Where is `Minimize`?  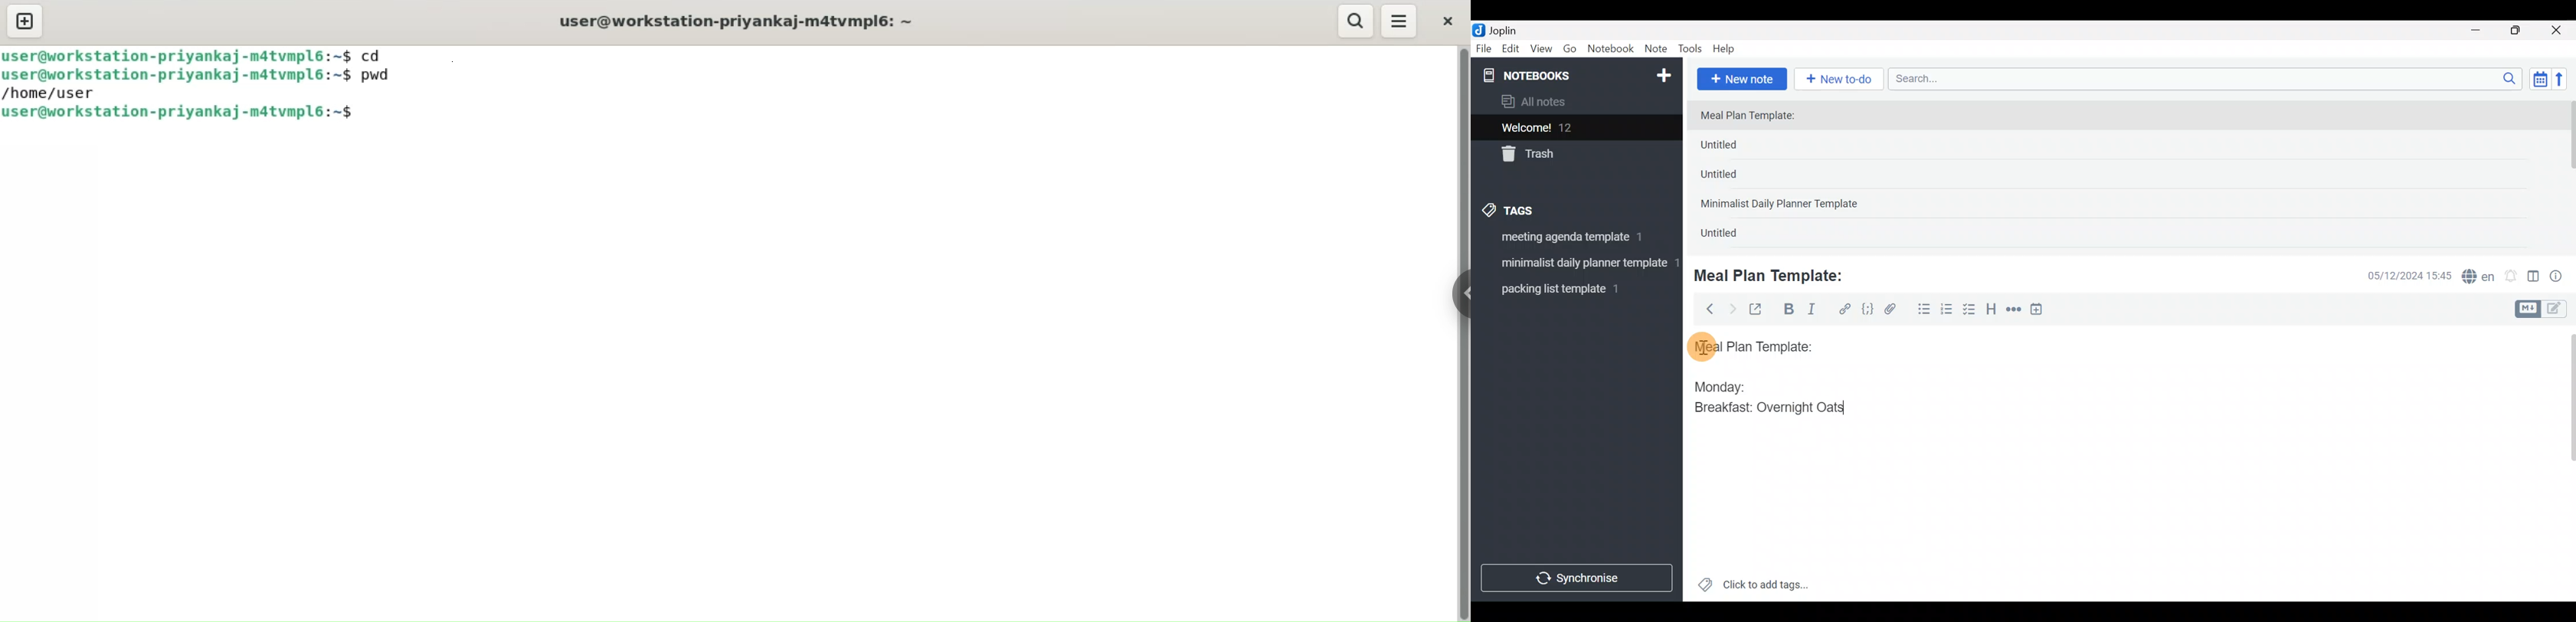 Minimize is located at coordinates (2483, 29).